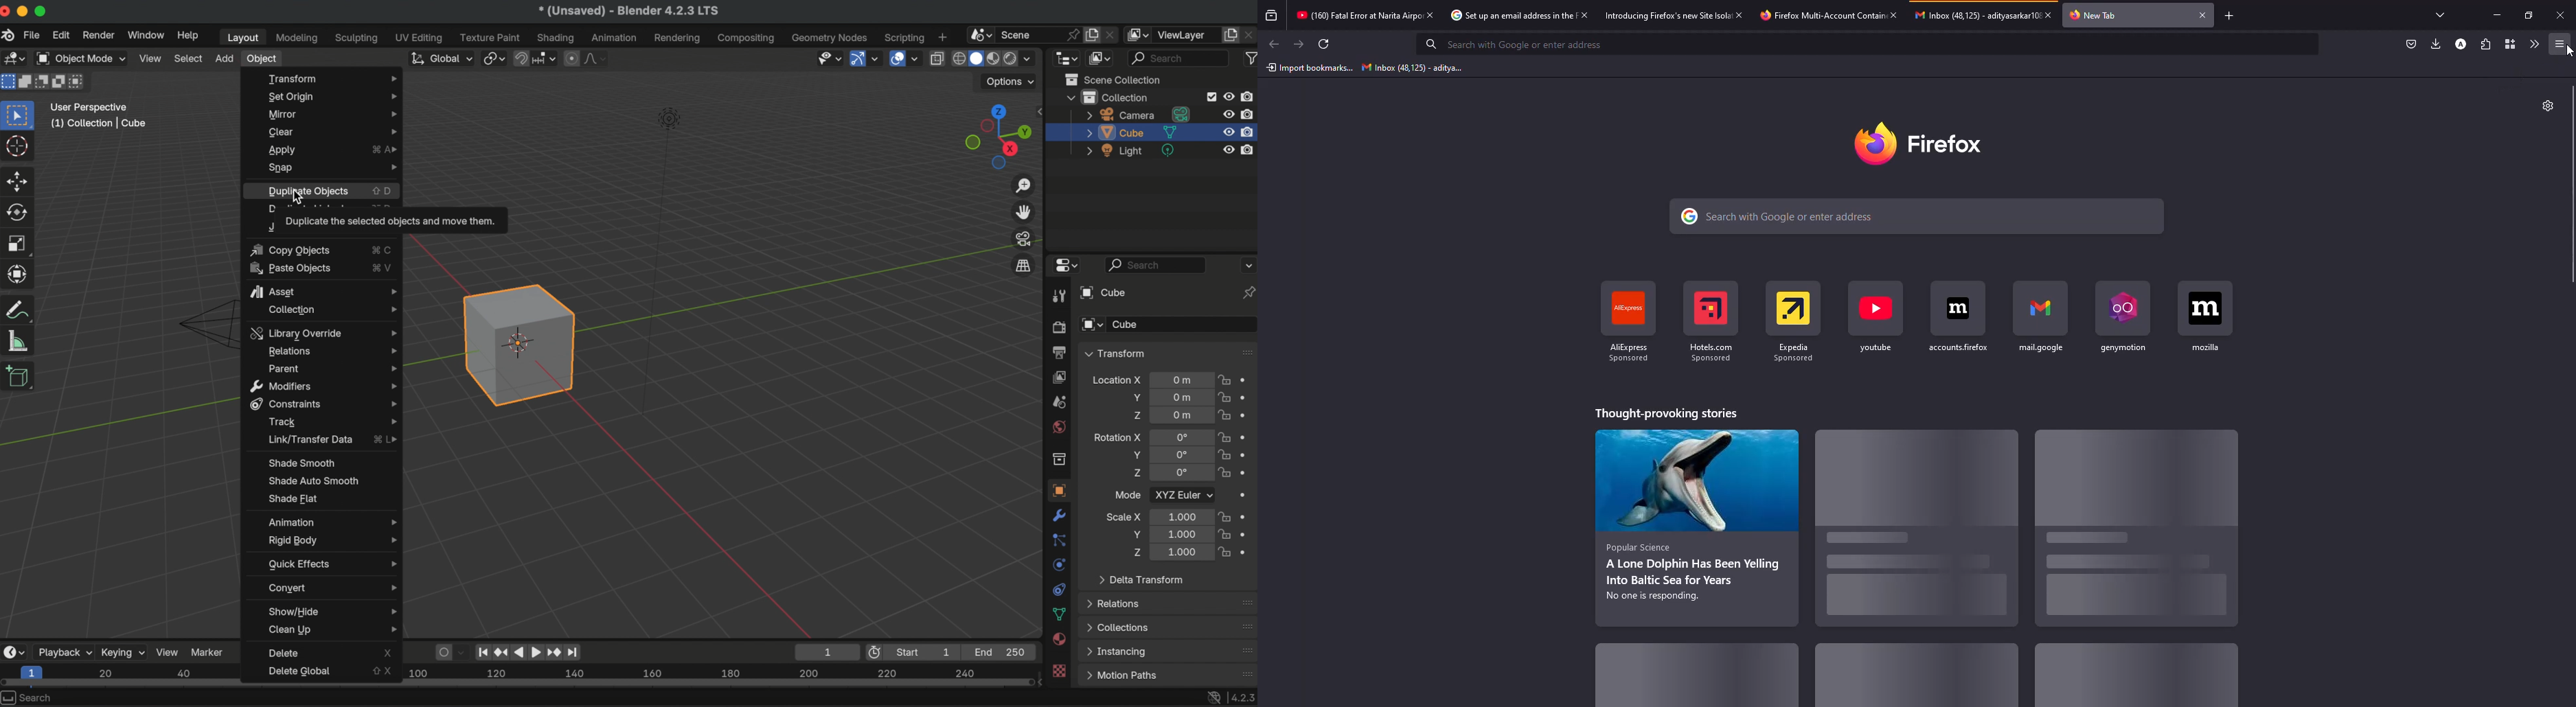 The width and height of the screenshot is (2576, 728). What do you see at coordinates (145, 35) in the screenshot?
I see `window` at bounding box center [145, 35].